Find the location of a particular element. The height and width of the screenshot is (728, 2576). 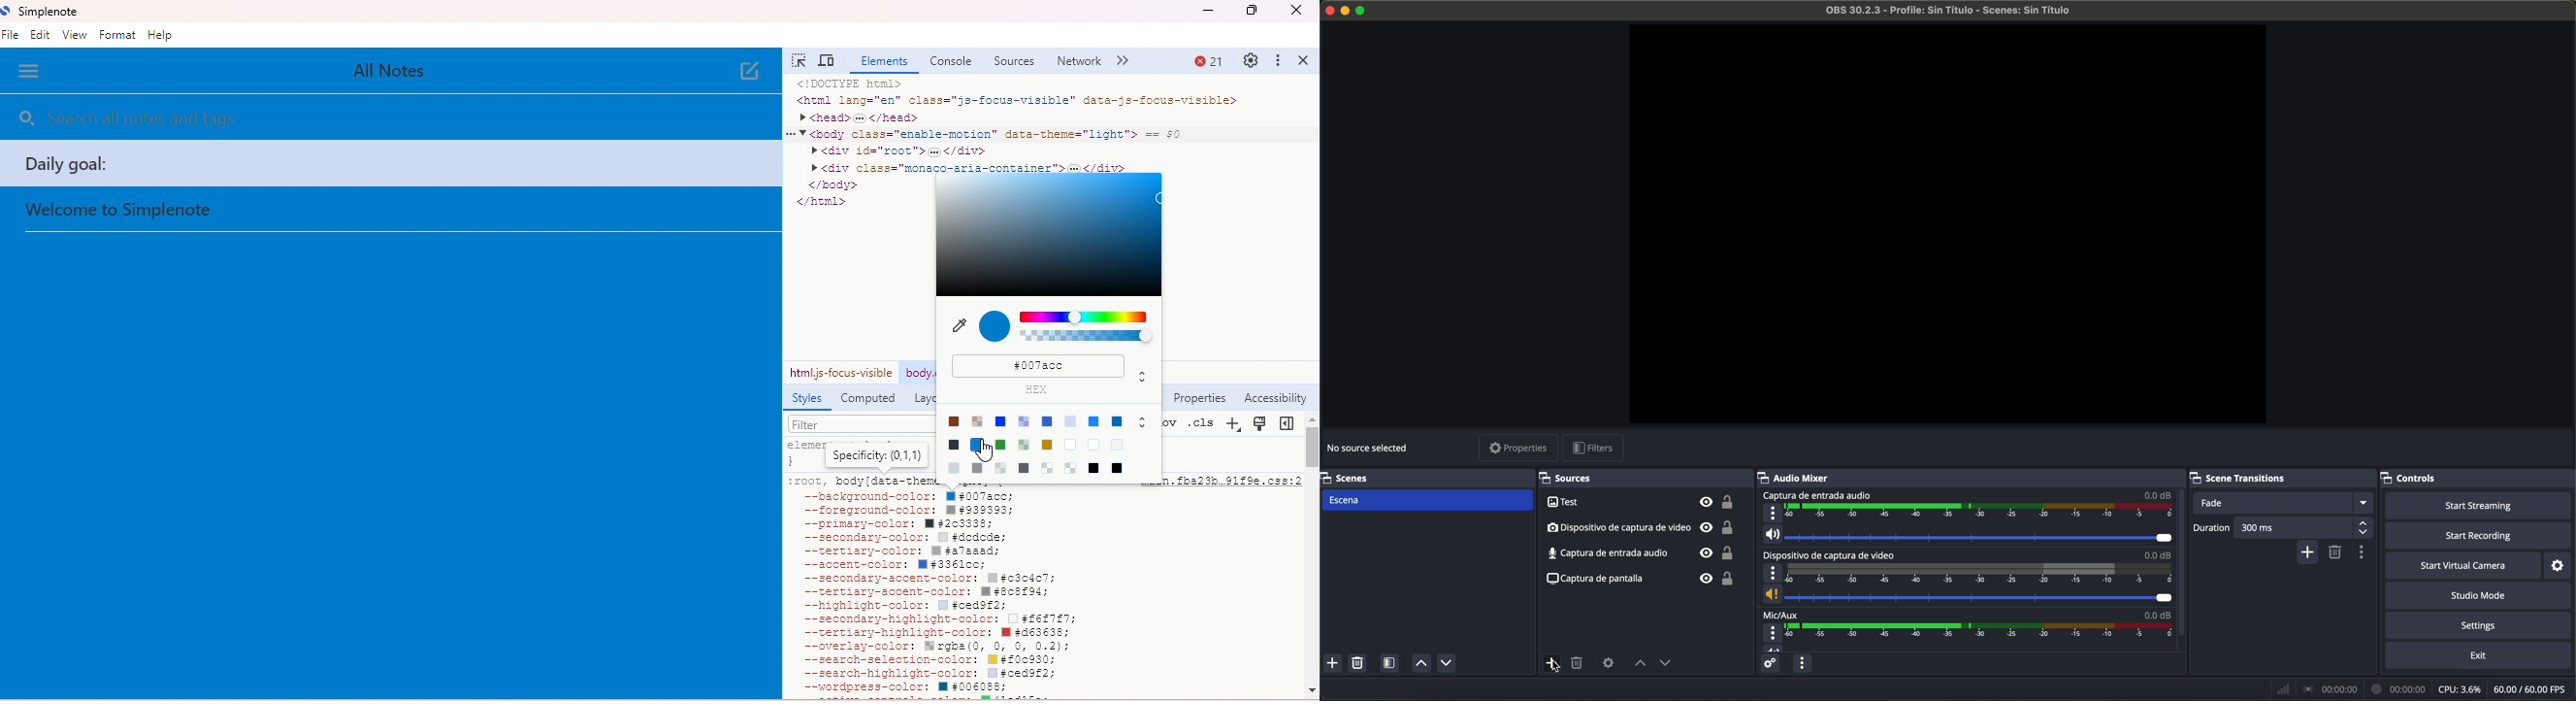

show computed styles sidebar is located at coordinates (1288, 423).